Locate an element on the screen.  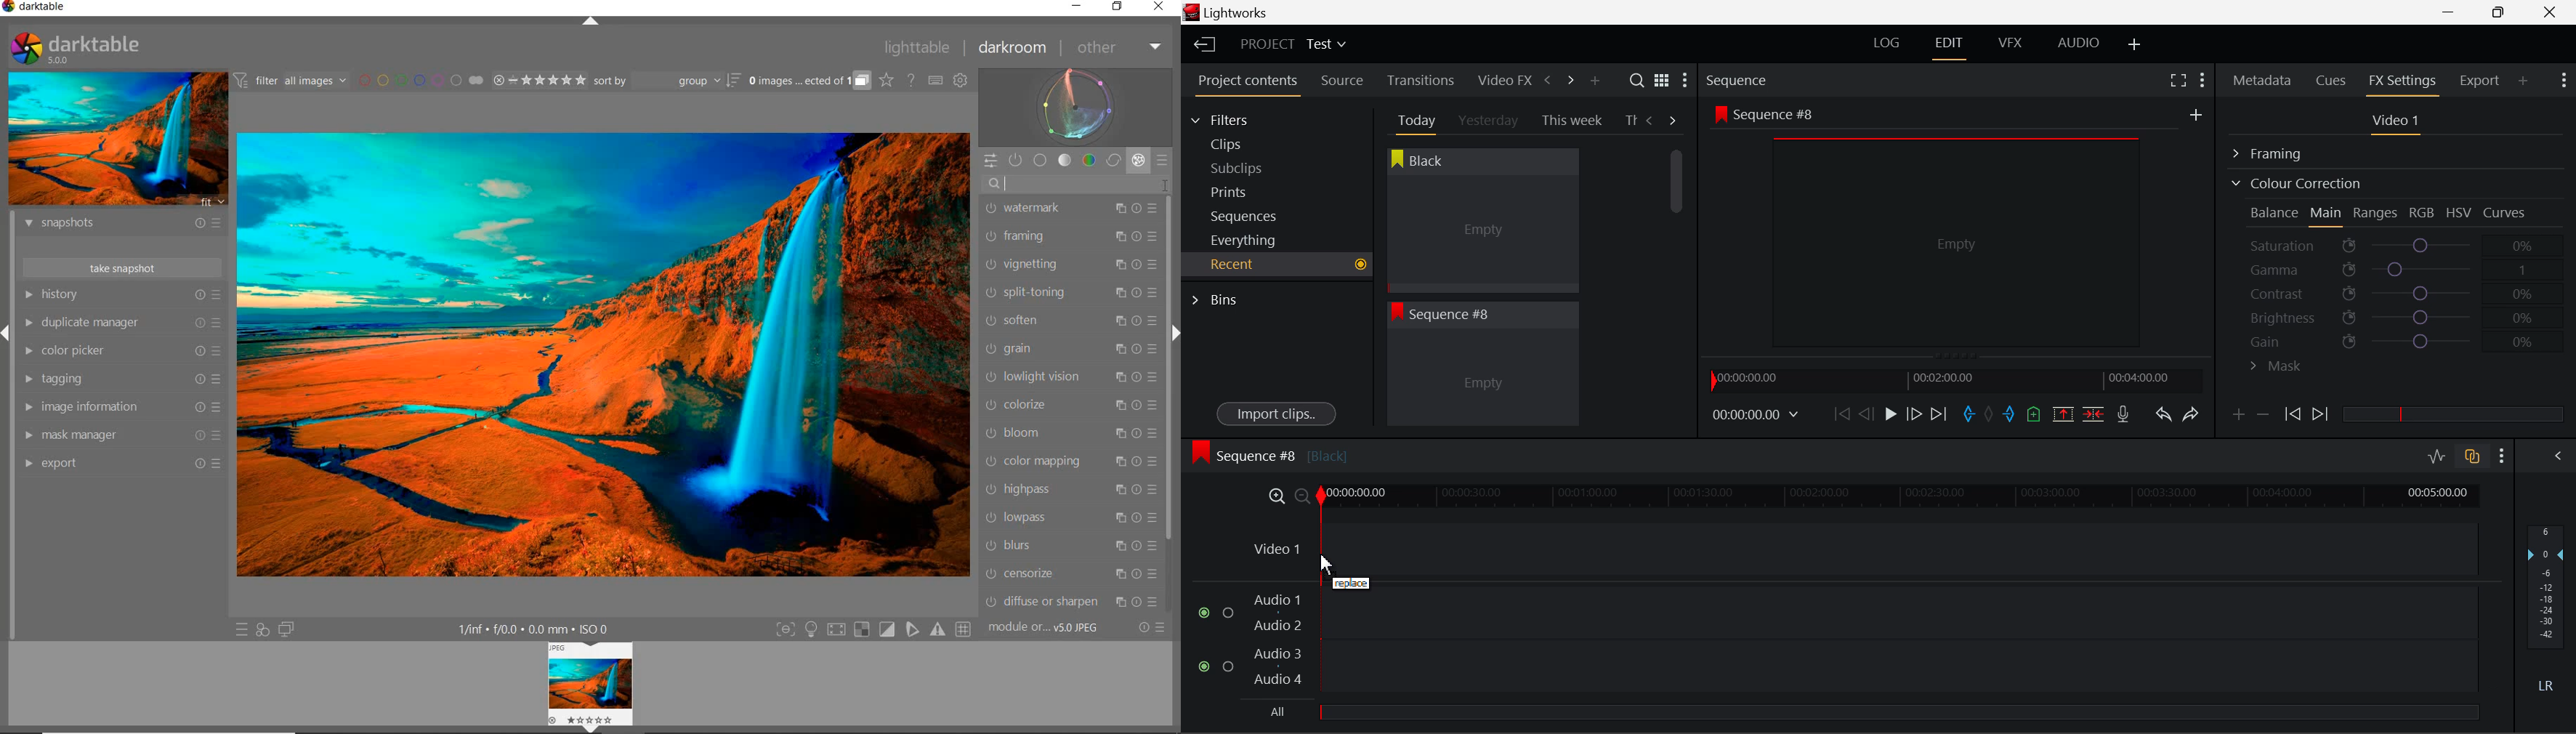
split-toning is located at coordinates (1071, 294).